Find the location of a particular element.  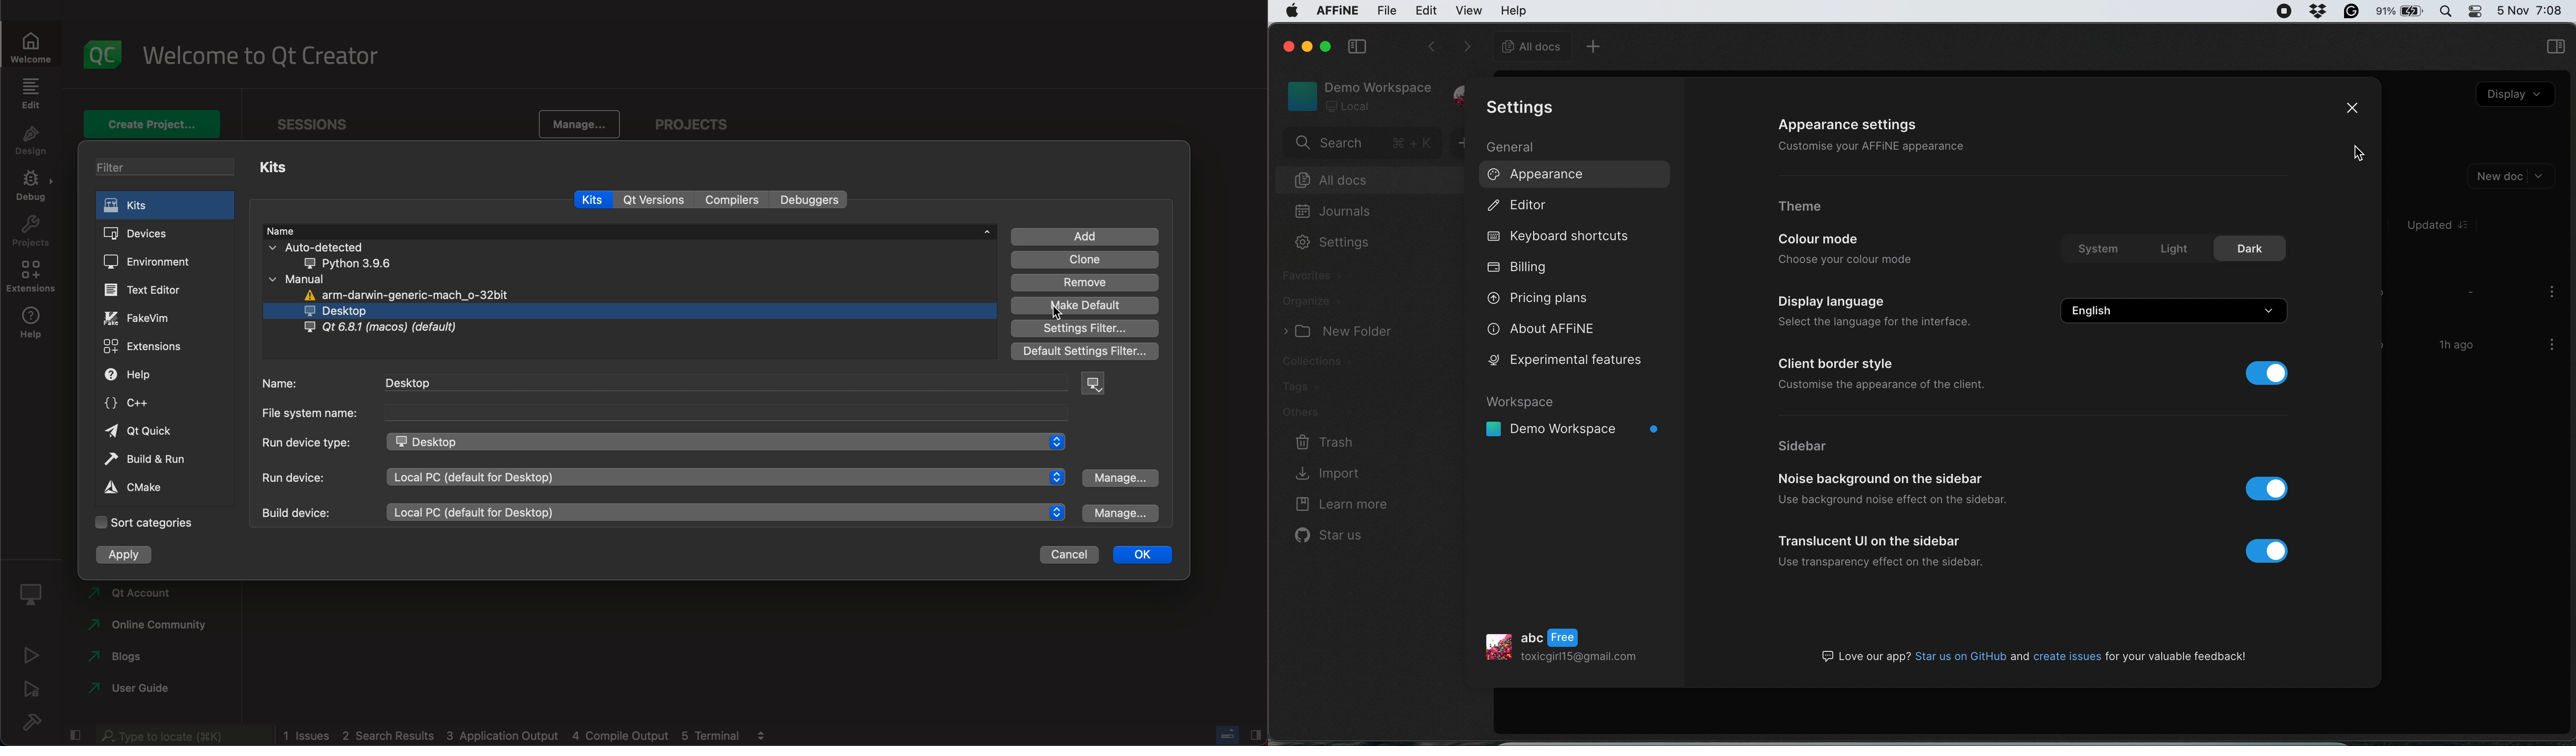

close is located at coordinates (1287, 46).